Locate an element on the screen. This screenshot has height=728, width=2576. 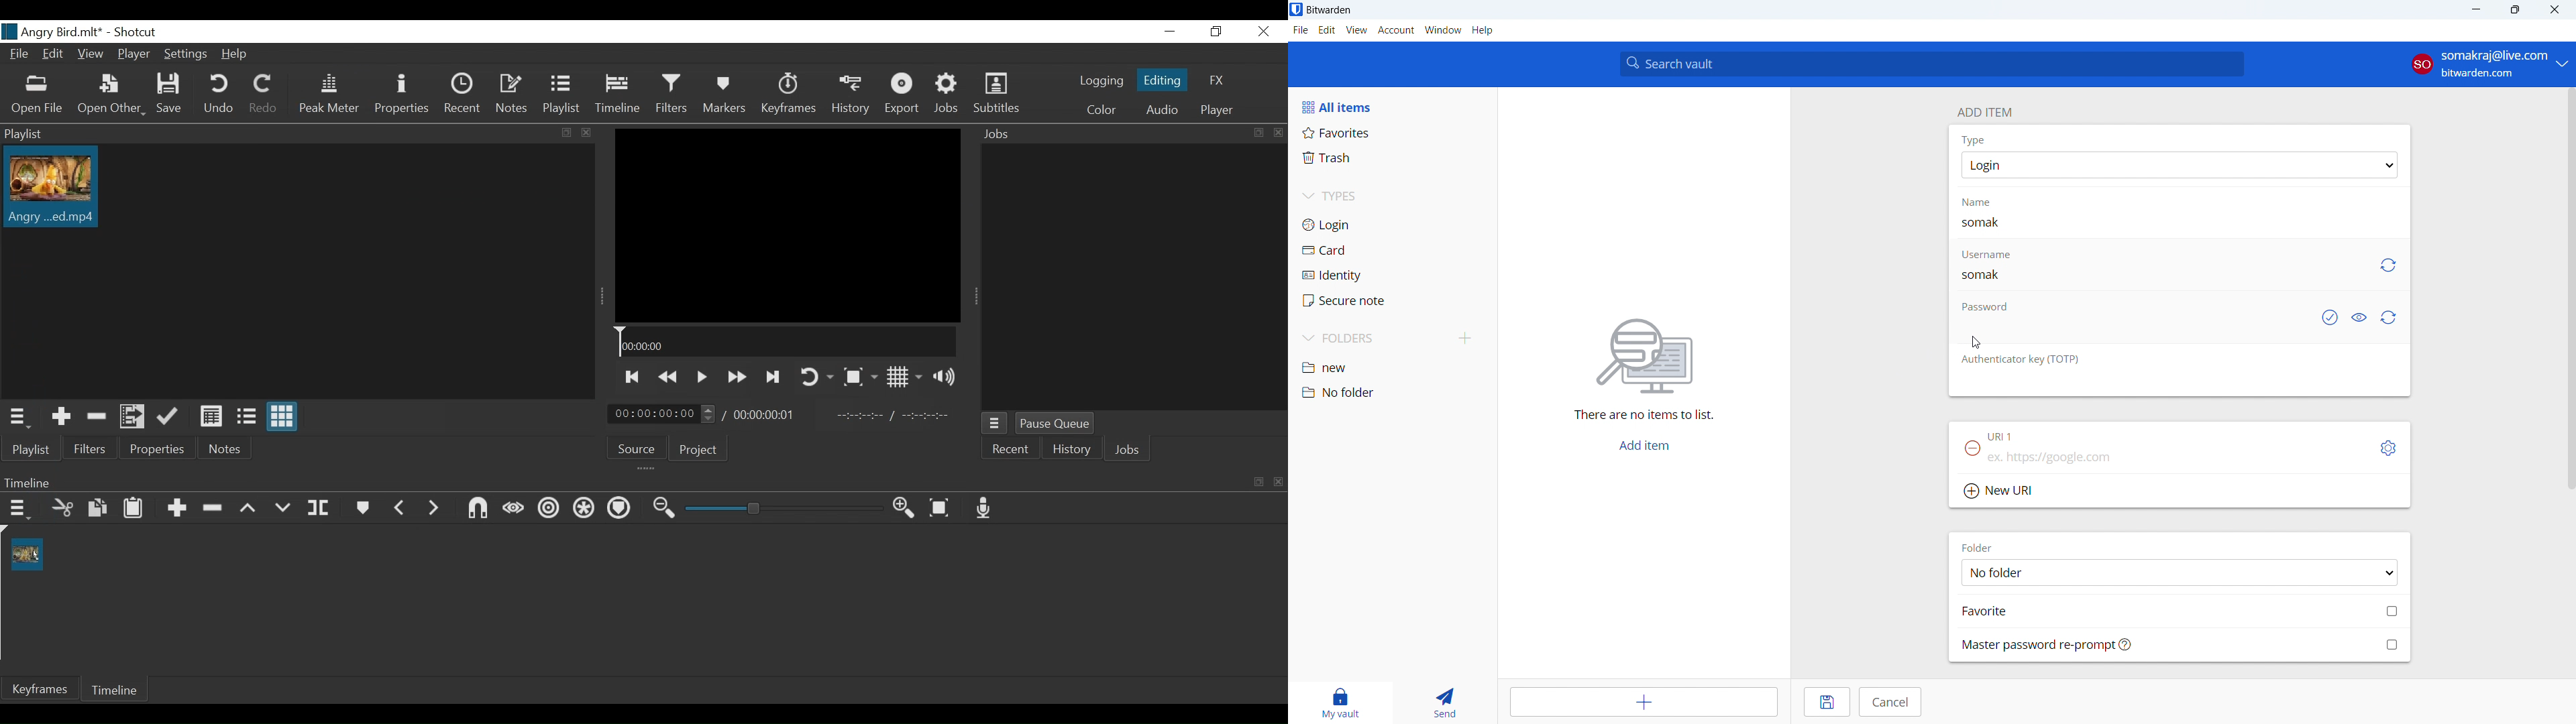
folders is located at coordinates (1373, 339).